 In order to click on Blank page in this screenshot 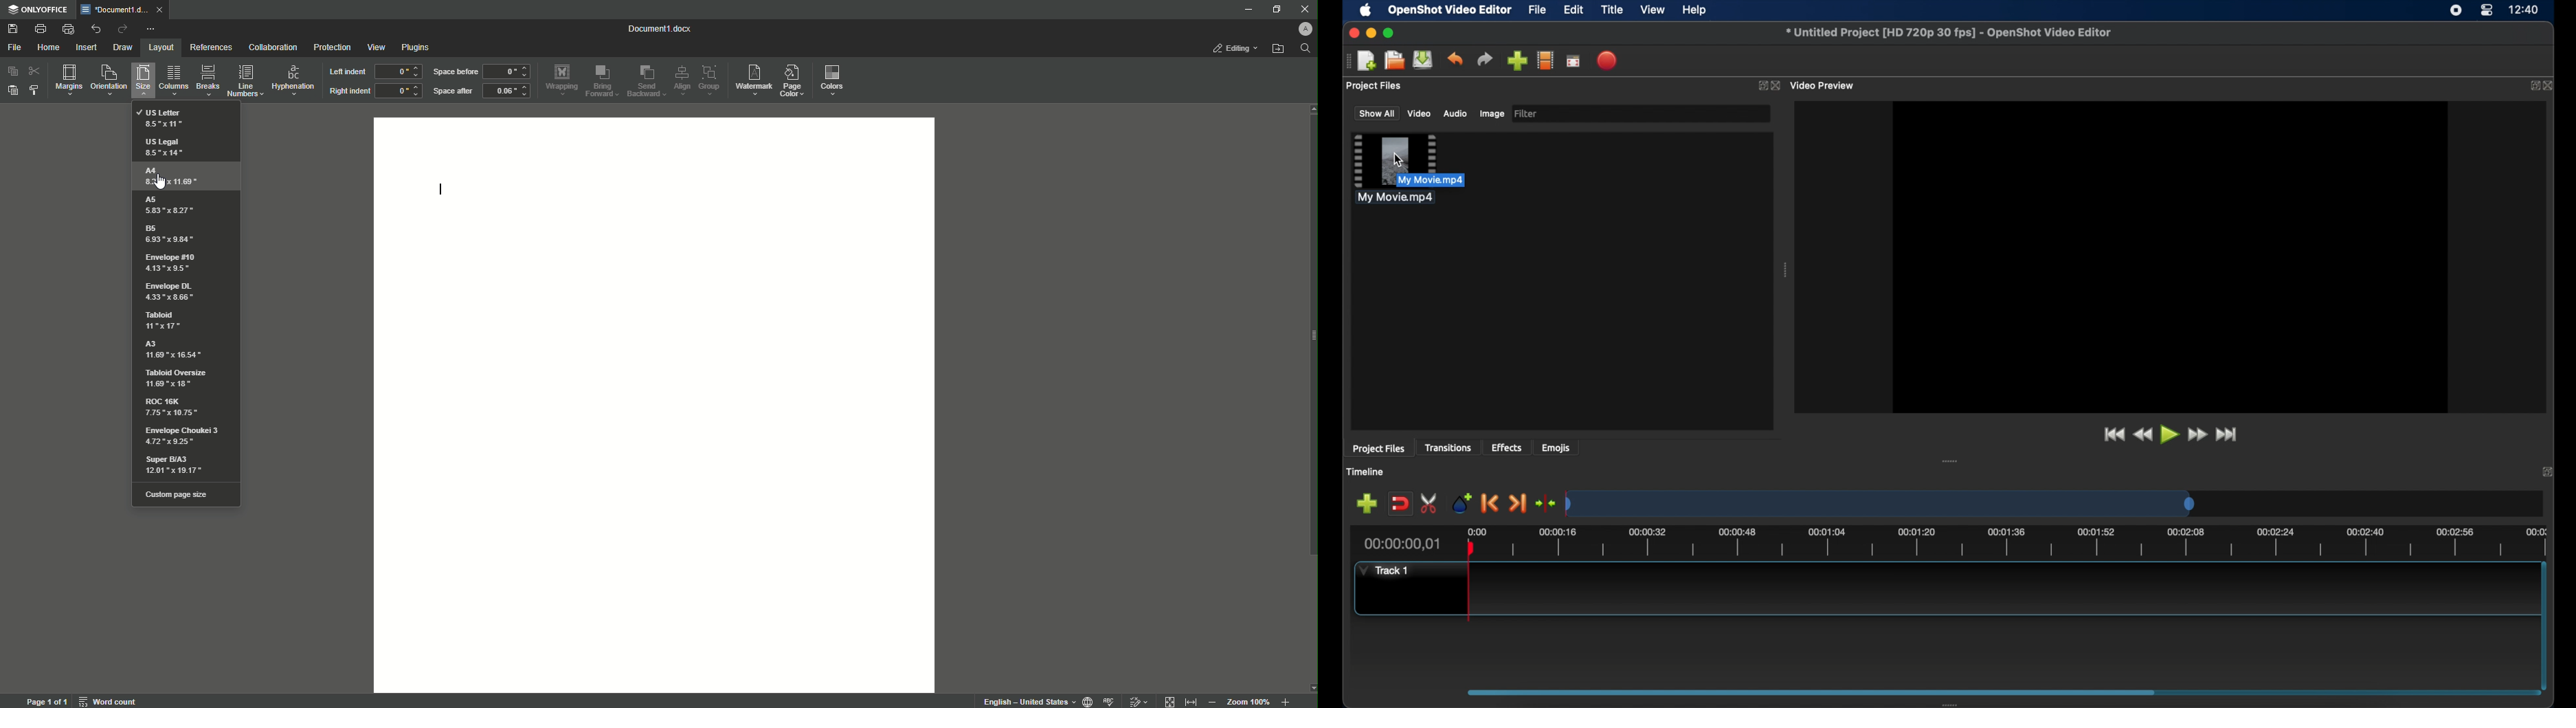, I will do `click(656, 403)`.